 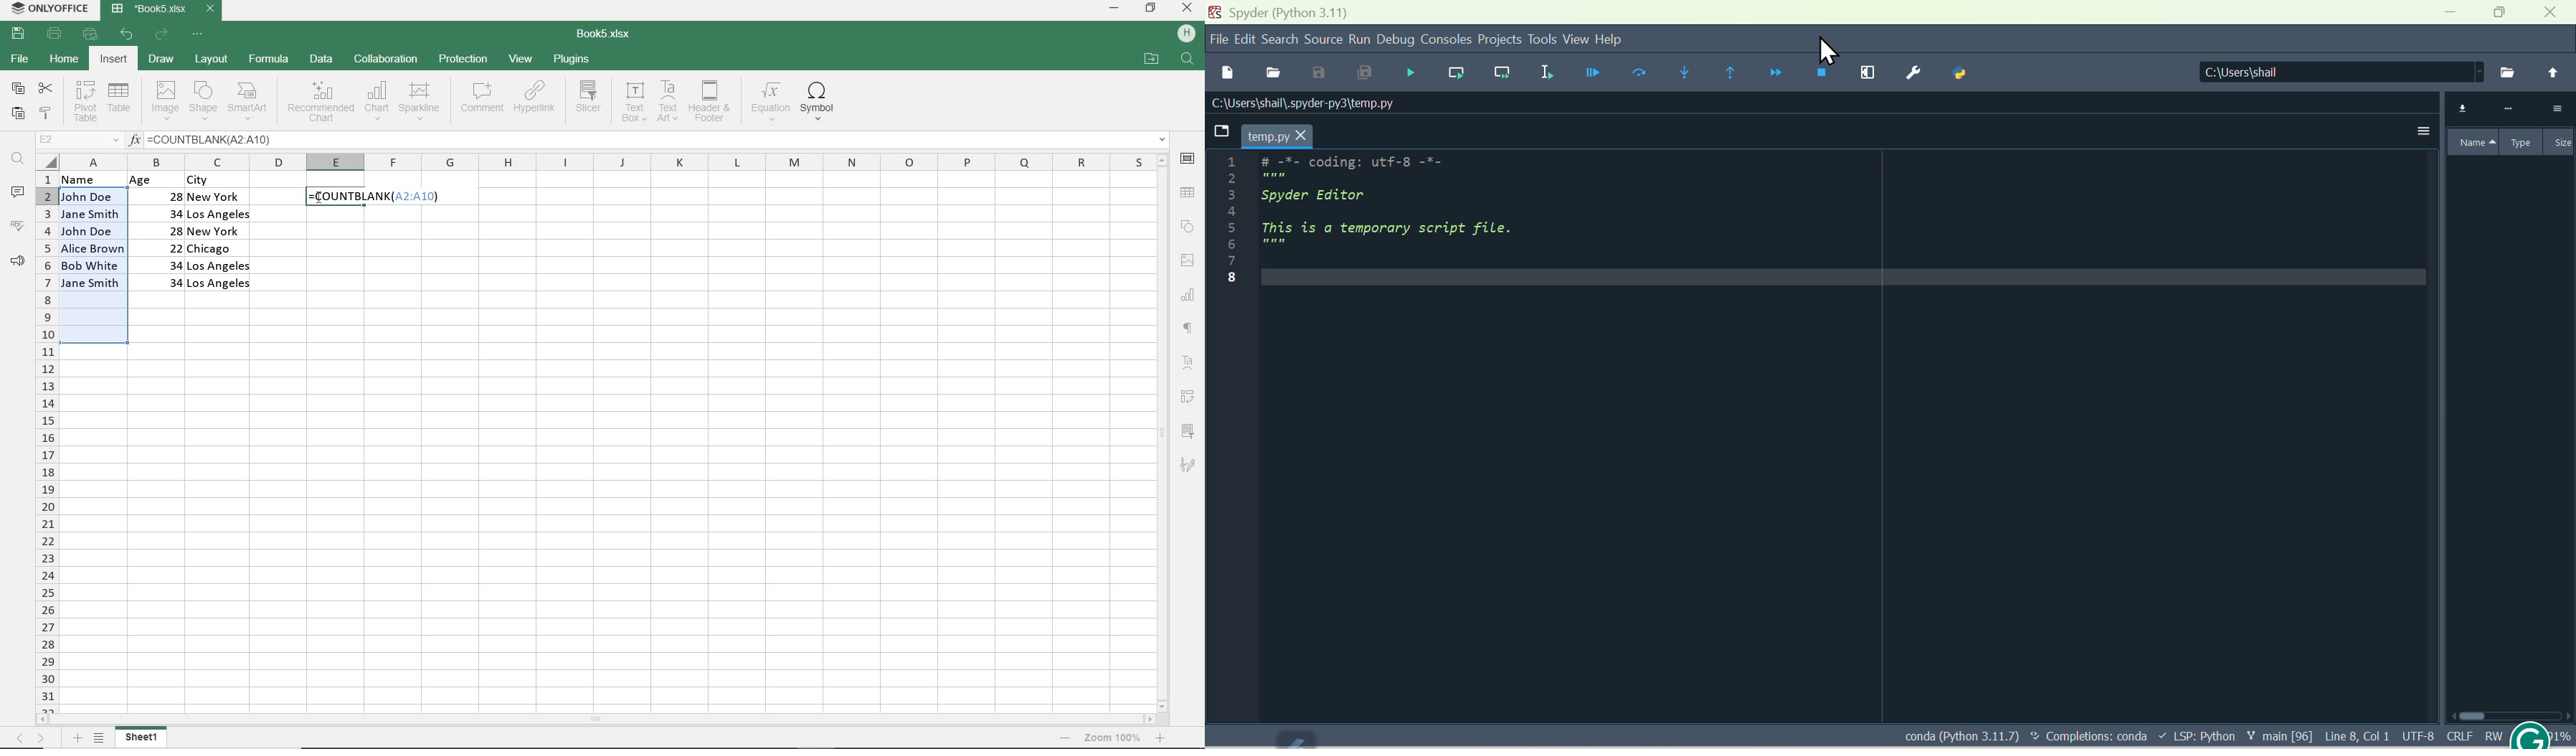 What do you see at coordinates (52, 8) in the screenshot?
I see `SYSTEM NAME` at bounding box center [52, 8].